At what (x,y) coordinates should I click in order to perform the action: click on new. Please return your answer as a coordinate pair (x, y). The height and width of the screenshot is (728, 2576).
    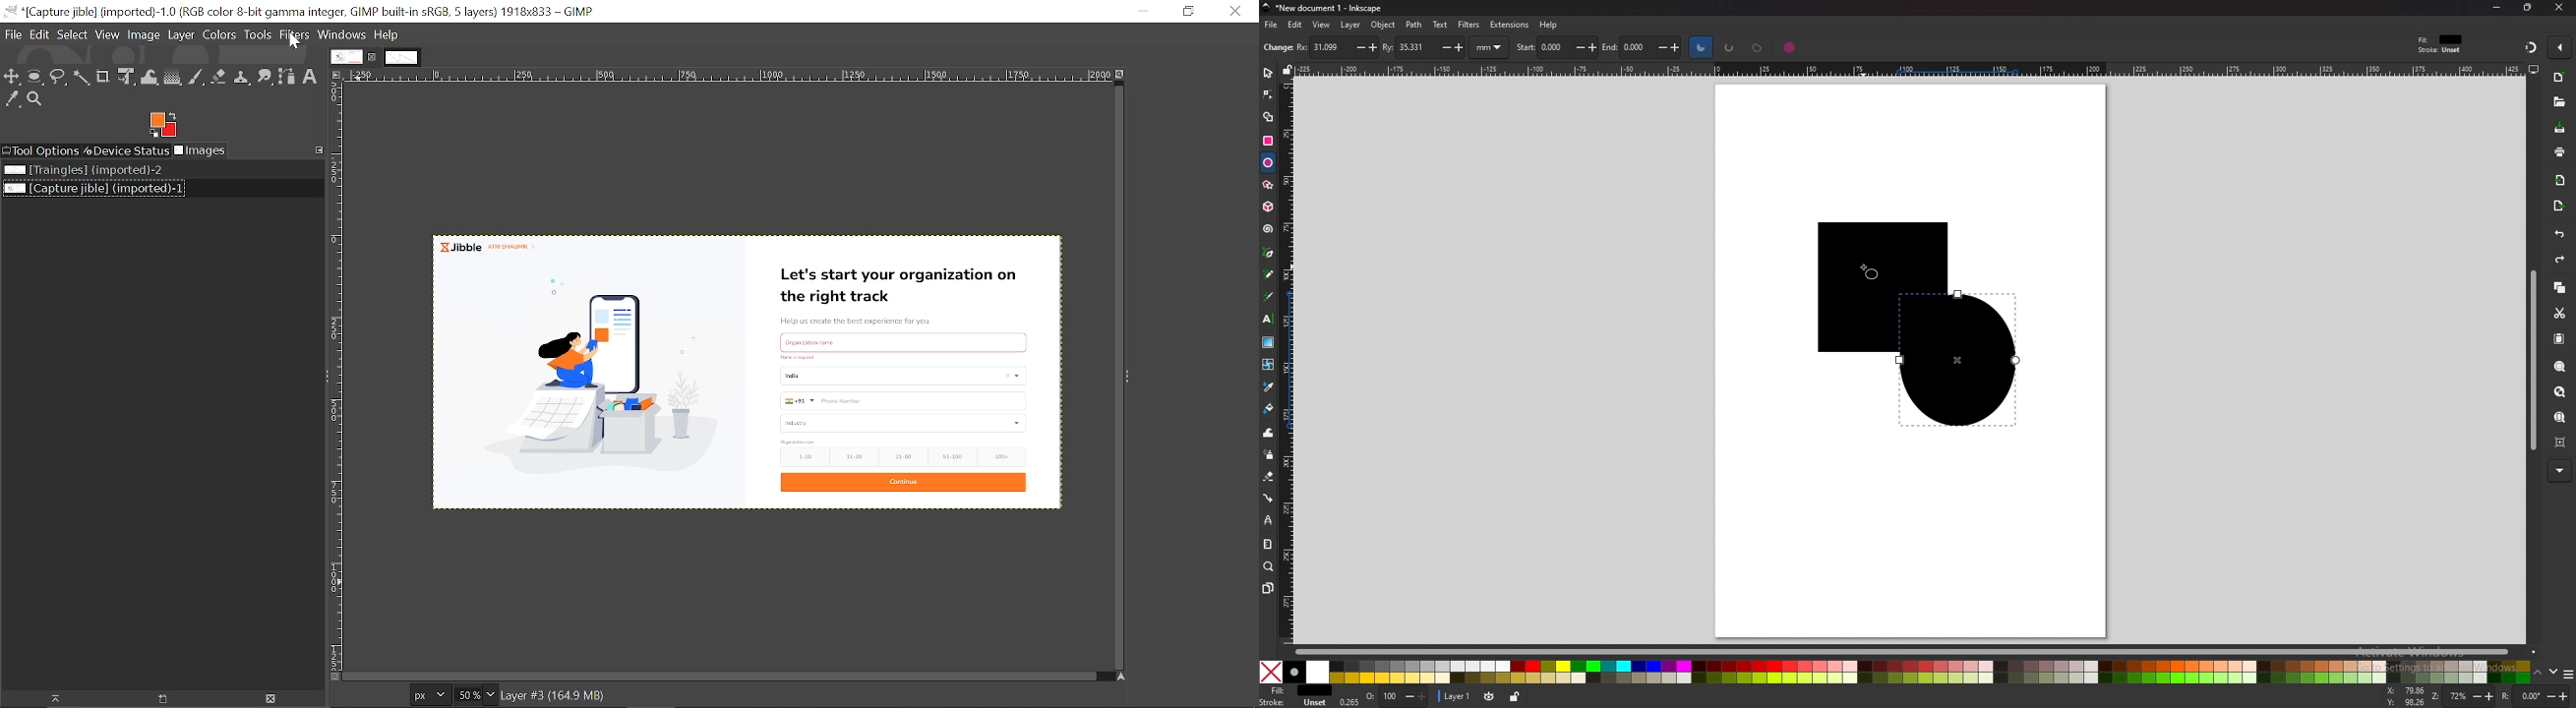
    Looking at the image, I should click on (2559, 77).